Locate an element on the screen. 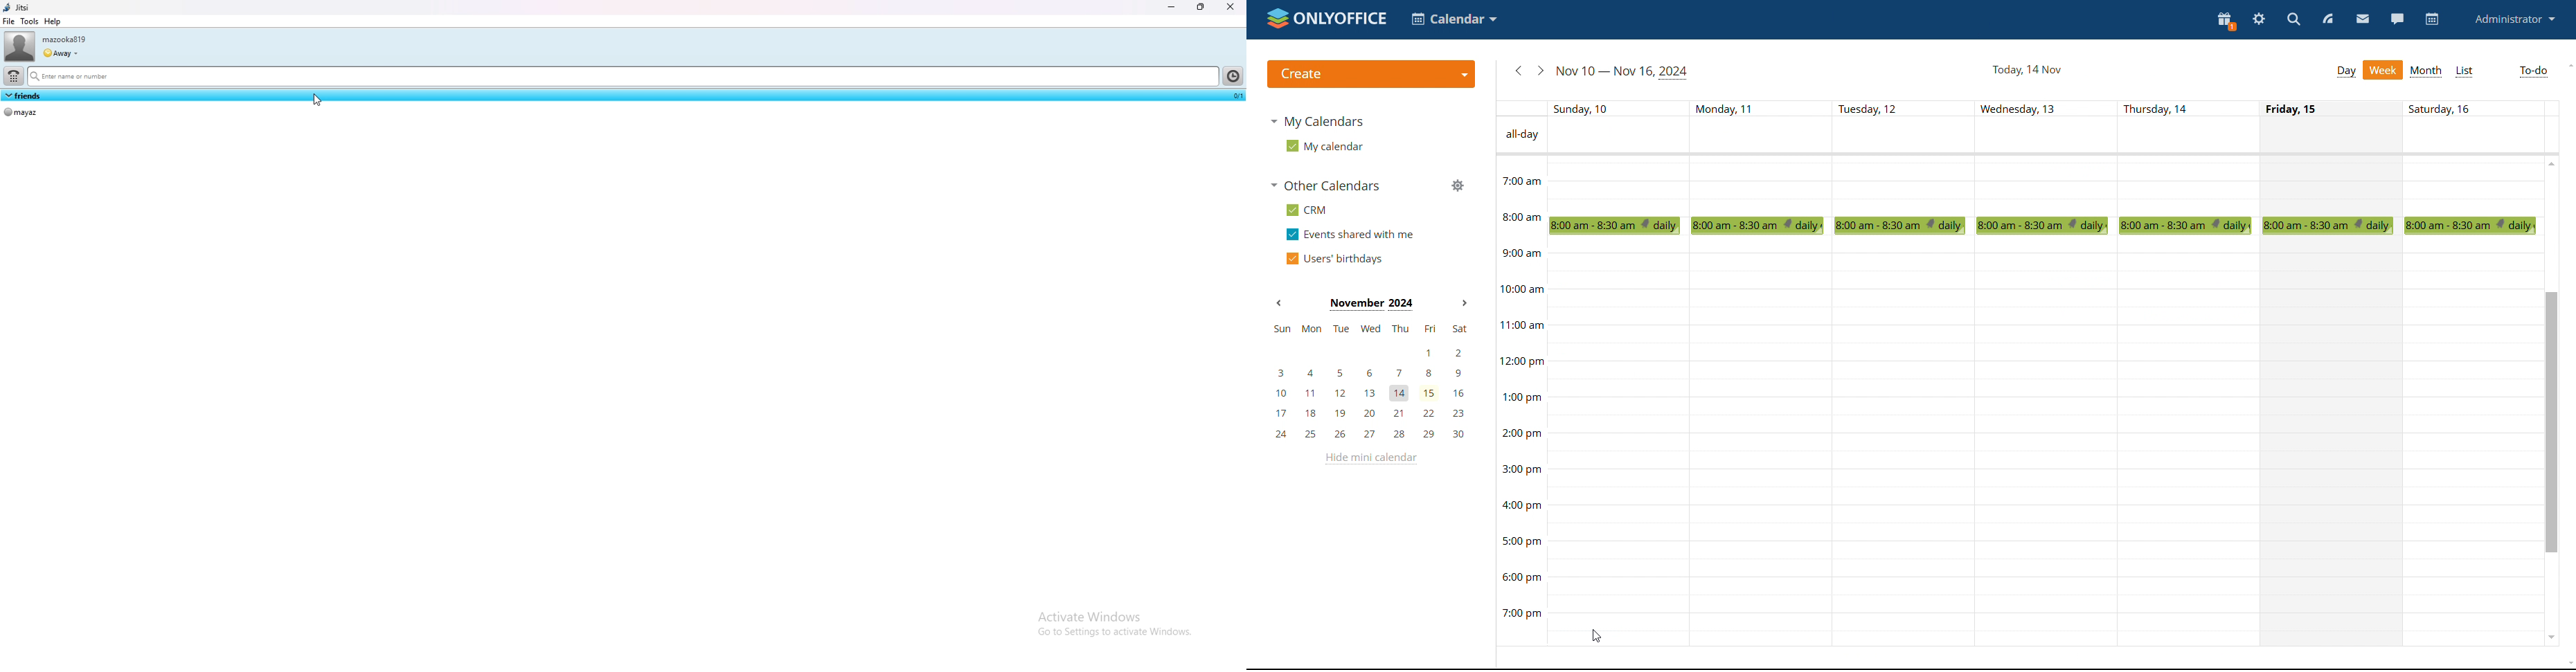  tools is located at coordinates (29, 21).